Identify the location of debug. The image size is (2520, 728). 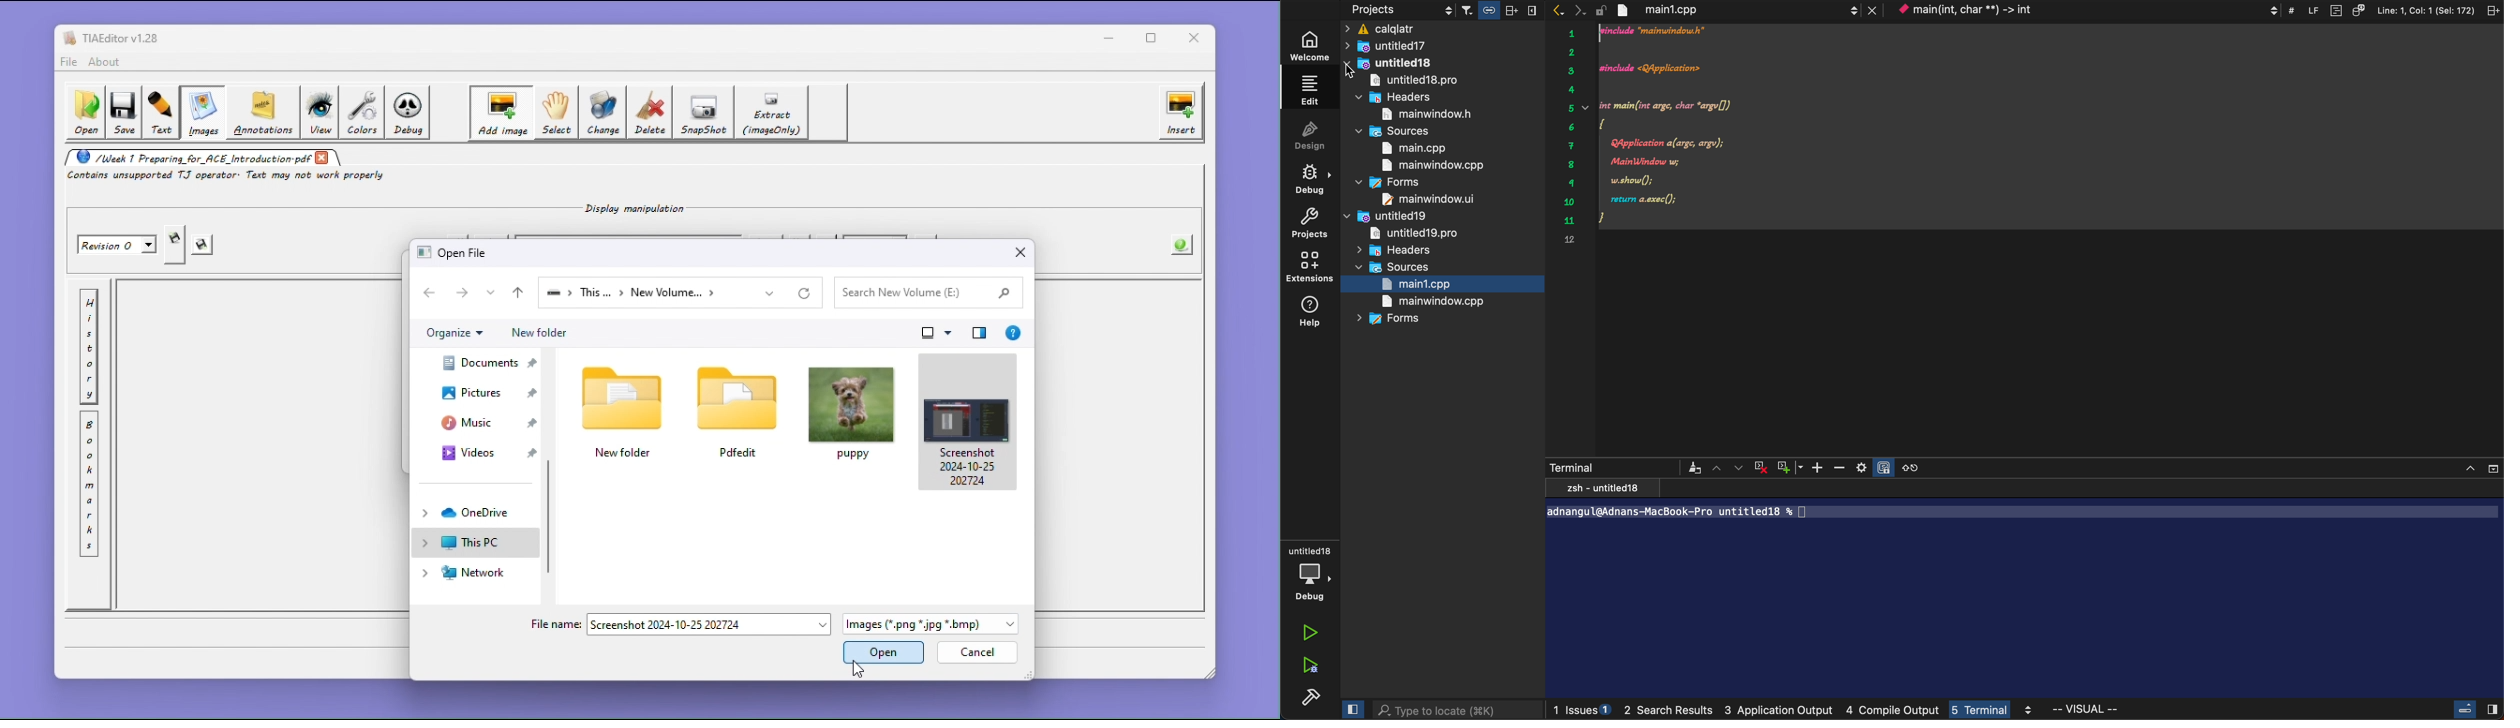
(1312, 180).